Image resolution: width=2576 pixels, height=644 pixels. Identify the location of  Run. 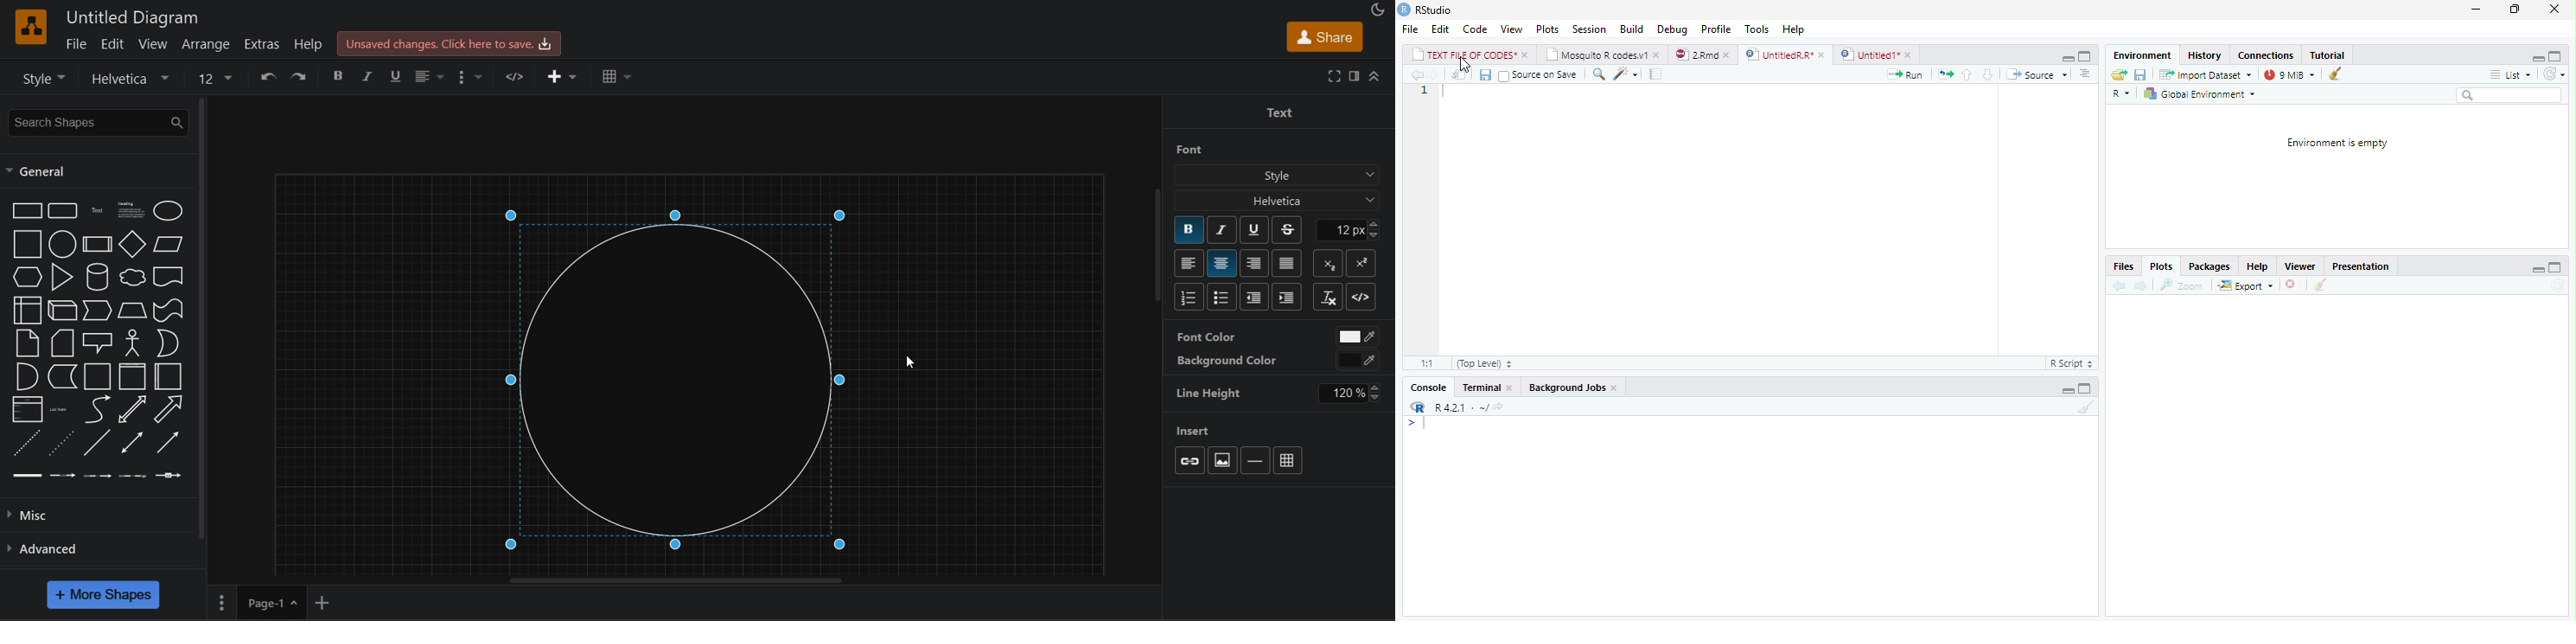
(1905, 75).